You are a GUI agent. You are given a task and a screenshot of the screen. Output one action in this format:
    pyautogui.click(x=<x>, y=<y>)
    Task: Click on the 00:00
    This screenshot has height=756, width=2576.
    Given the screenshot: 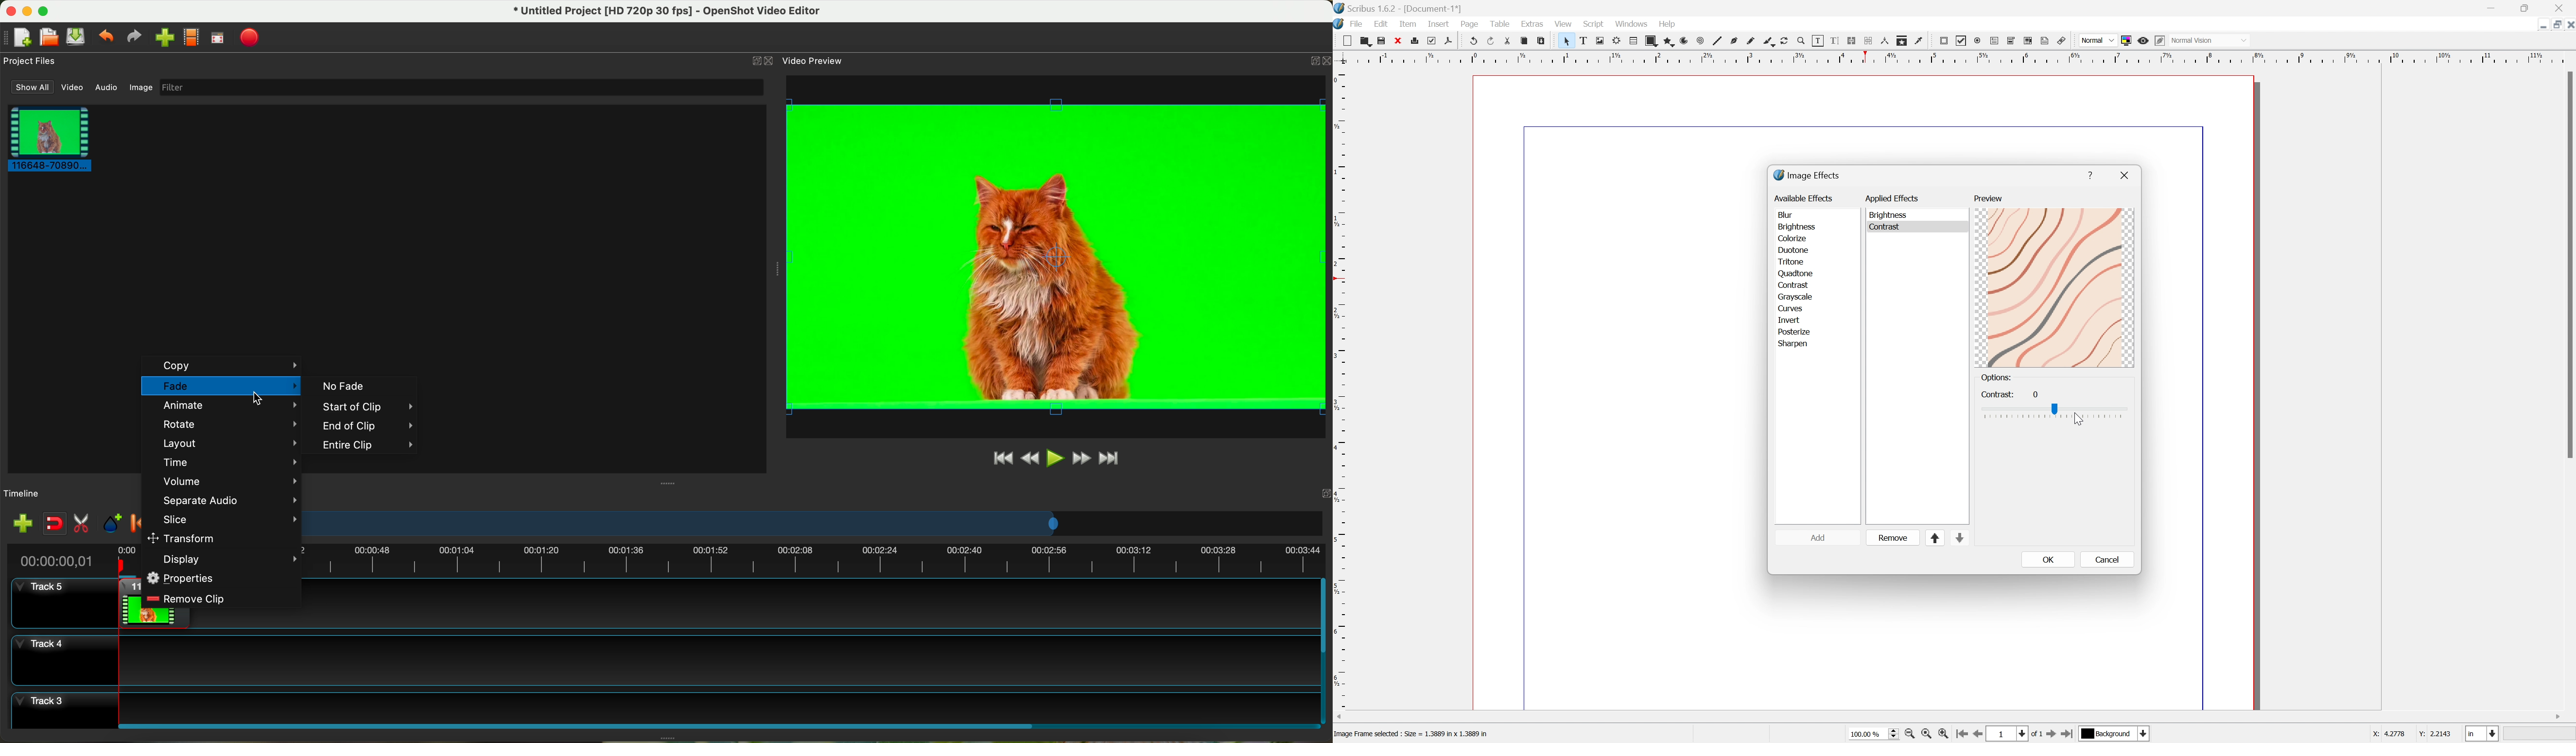 What is the action you would take?
    pyautogui.click(x=128, y=560)
    